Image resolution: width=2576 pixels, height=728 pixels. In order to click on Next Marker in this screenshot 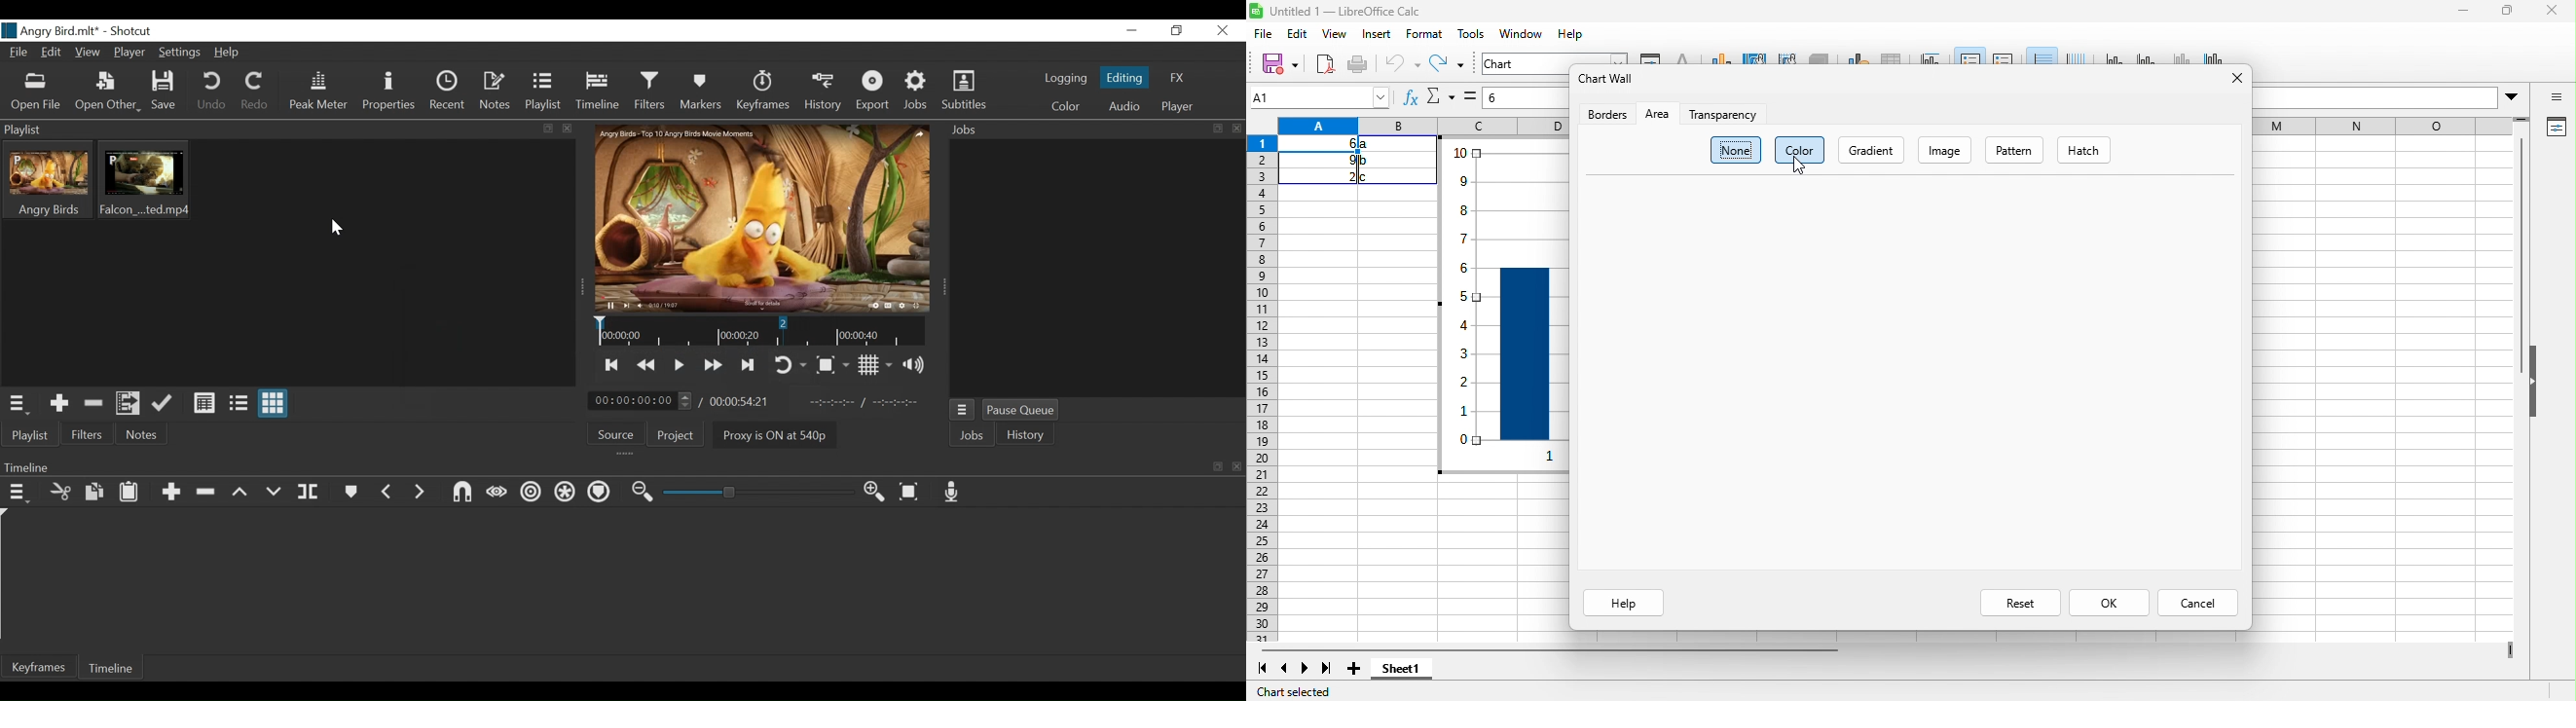, I will do `click(422, 493)`.